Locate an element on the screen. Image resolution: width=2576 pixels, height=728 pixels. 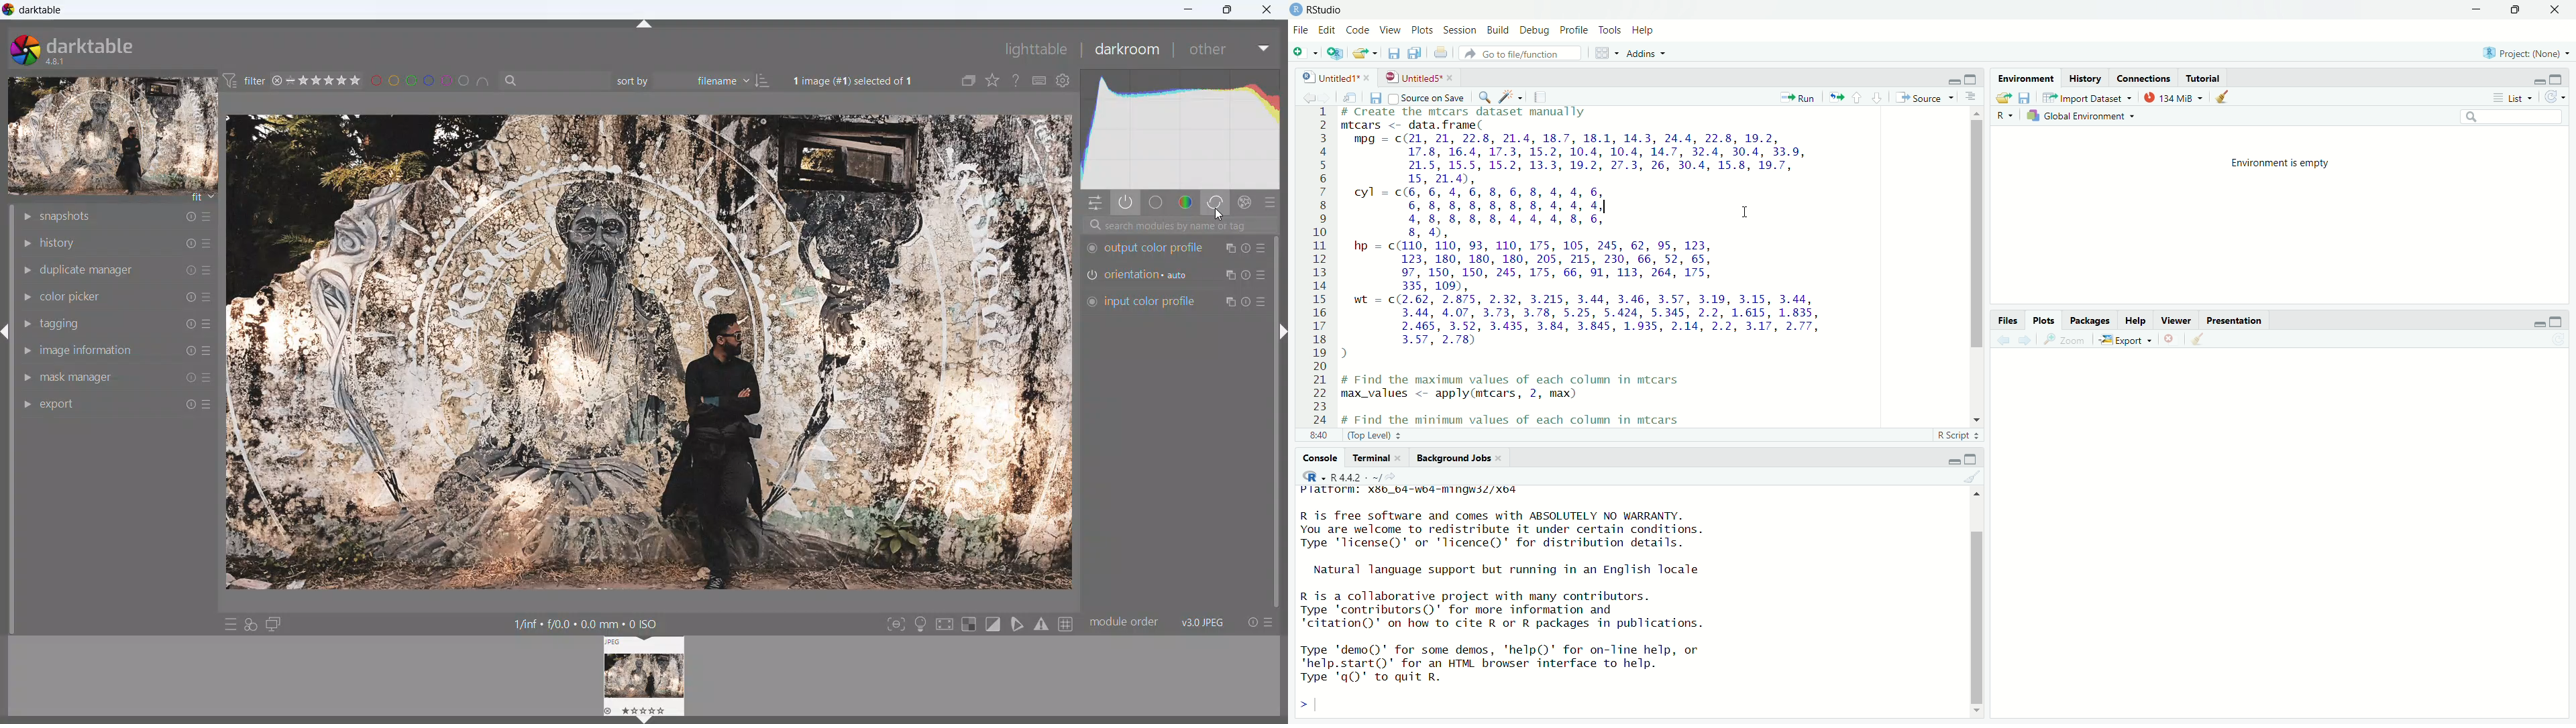
minimise is located at coordinates (1946, 459).